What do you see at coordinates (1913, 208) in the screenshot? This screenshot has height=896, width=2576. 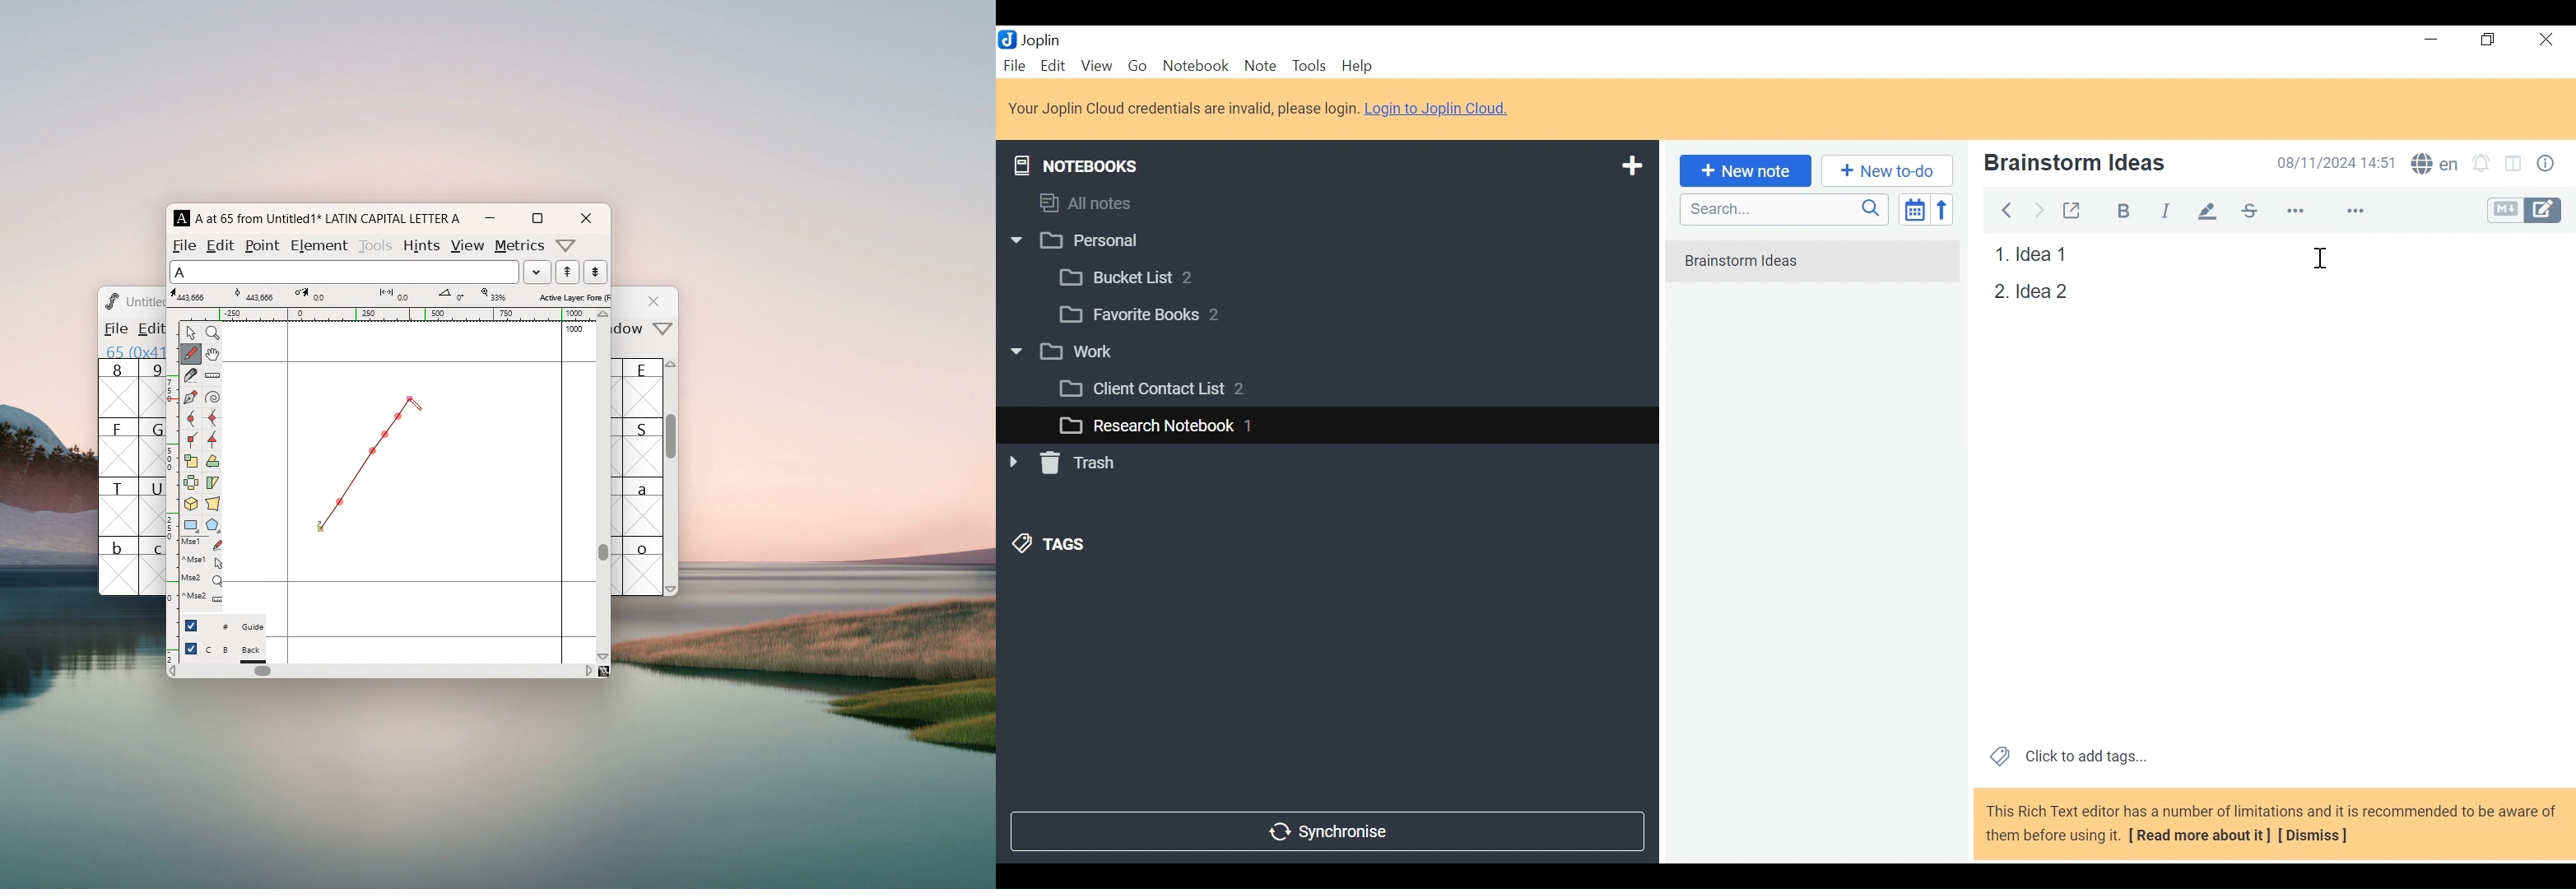 I see `Toggle sort order field` at bounding box center [1913, 208].